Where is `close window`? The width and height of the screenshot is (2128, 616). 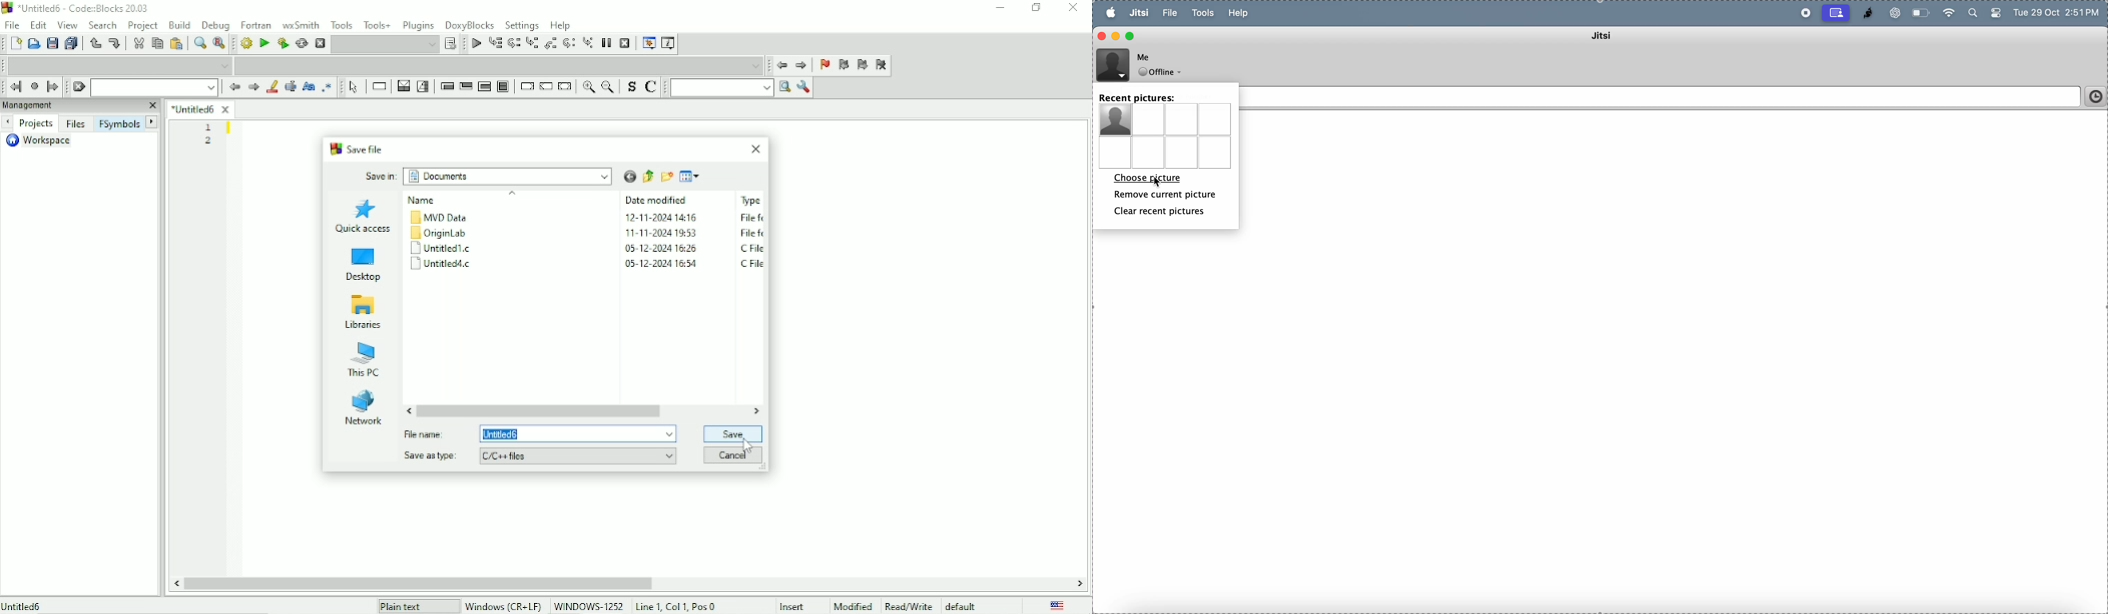
close window is located at coordinates (1102, 37).